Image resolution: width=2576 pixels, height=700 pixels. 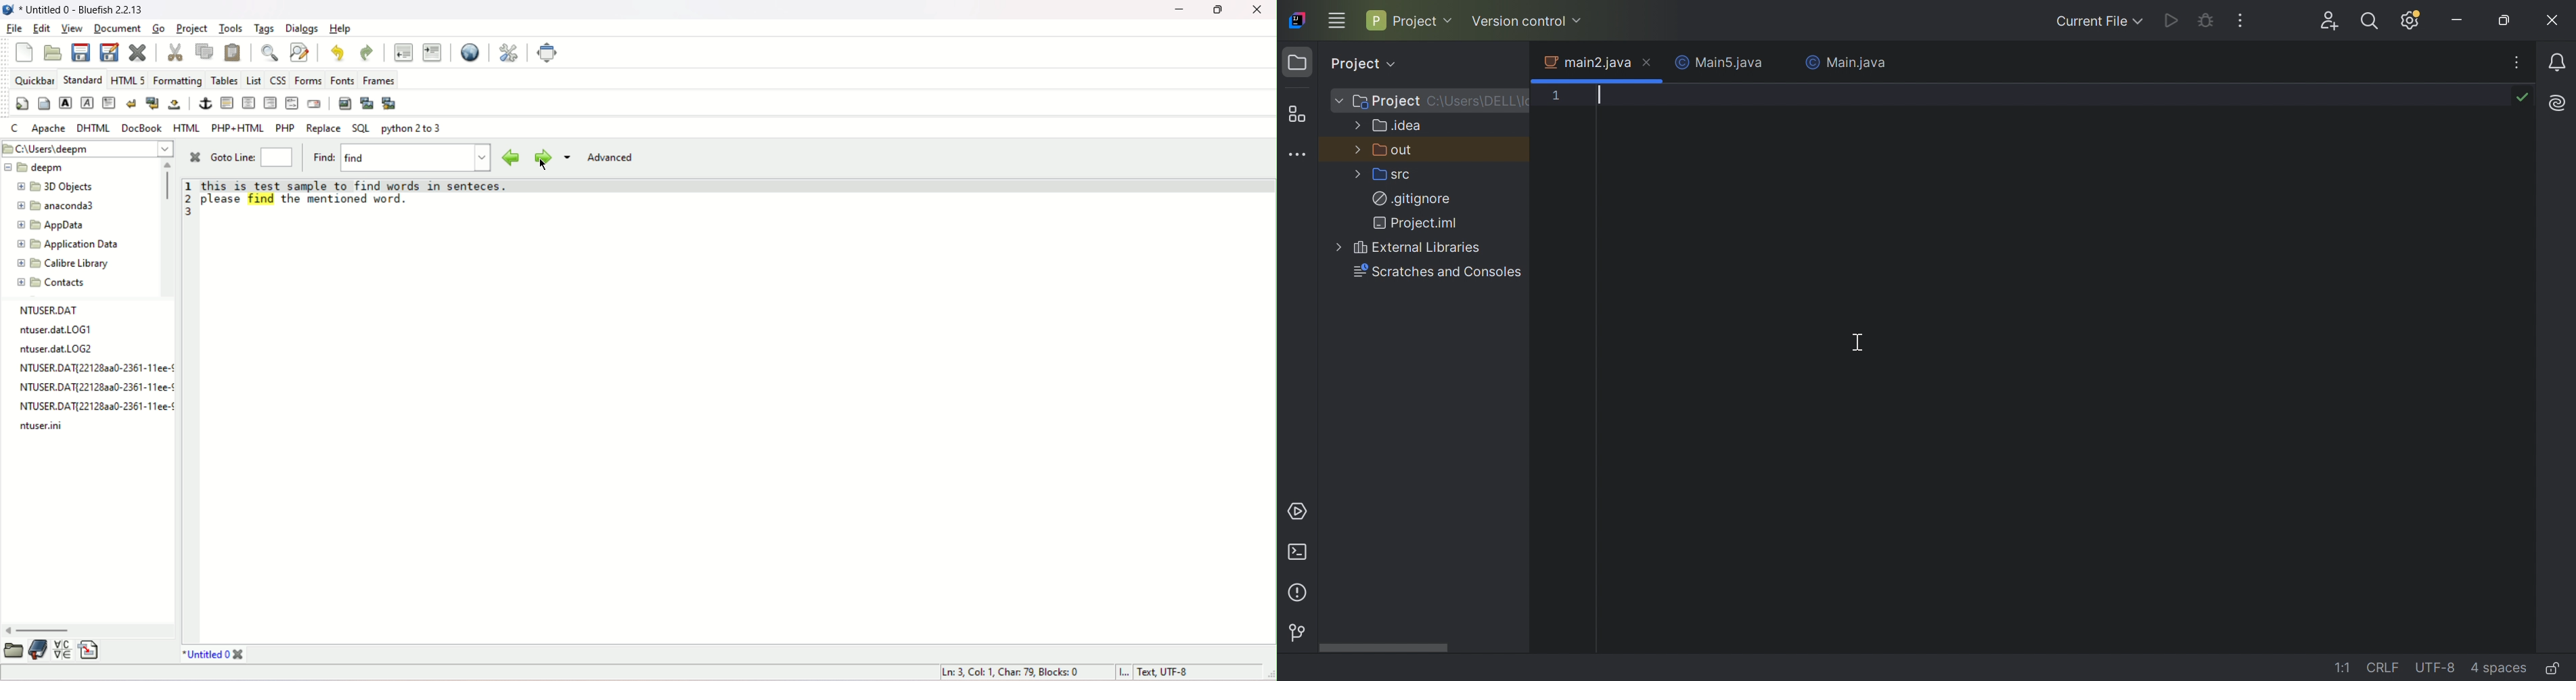 I want to click on ntuser.ini, so click(x=43, y=426).